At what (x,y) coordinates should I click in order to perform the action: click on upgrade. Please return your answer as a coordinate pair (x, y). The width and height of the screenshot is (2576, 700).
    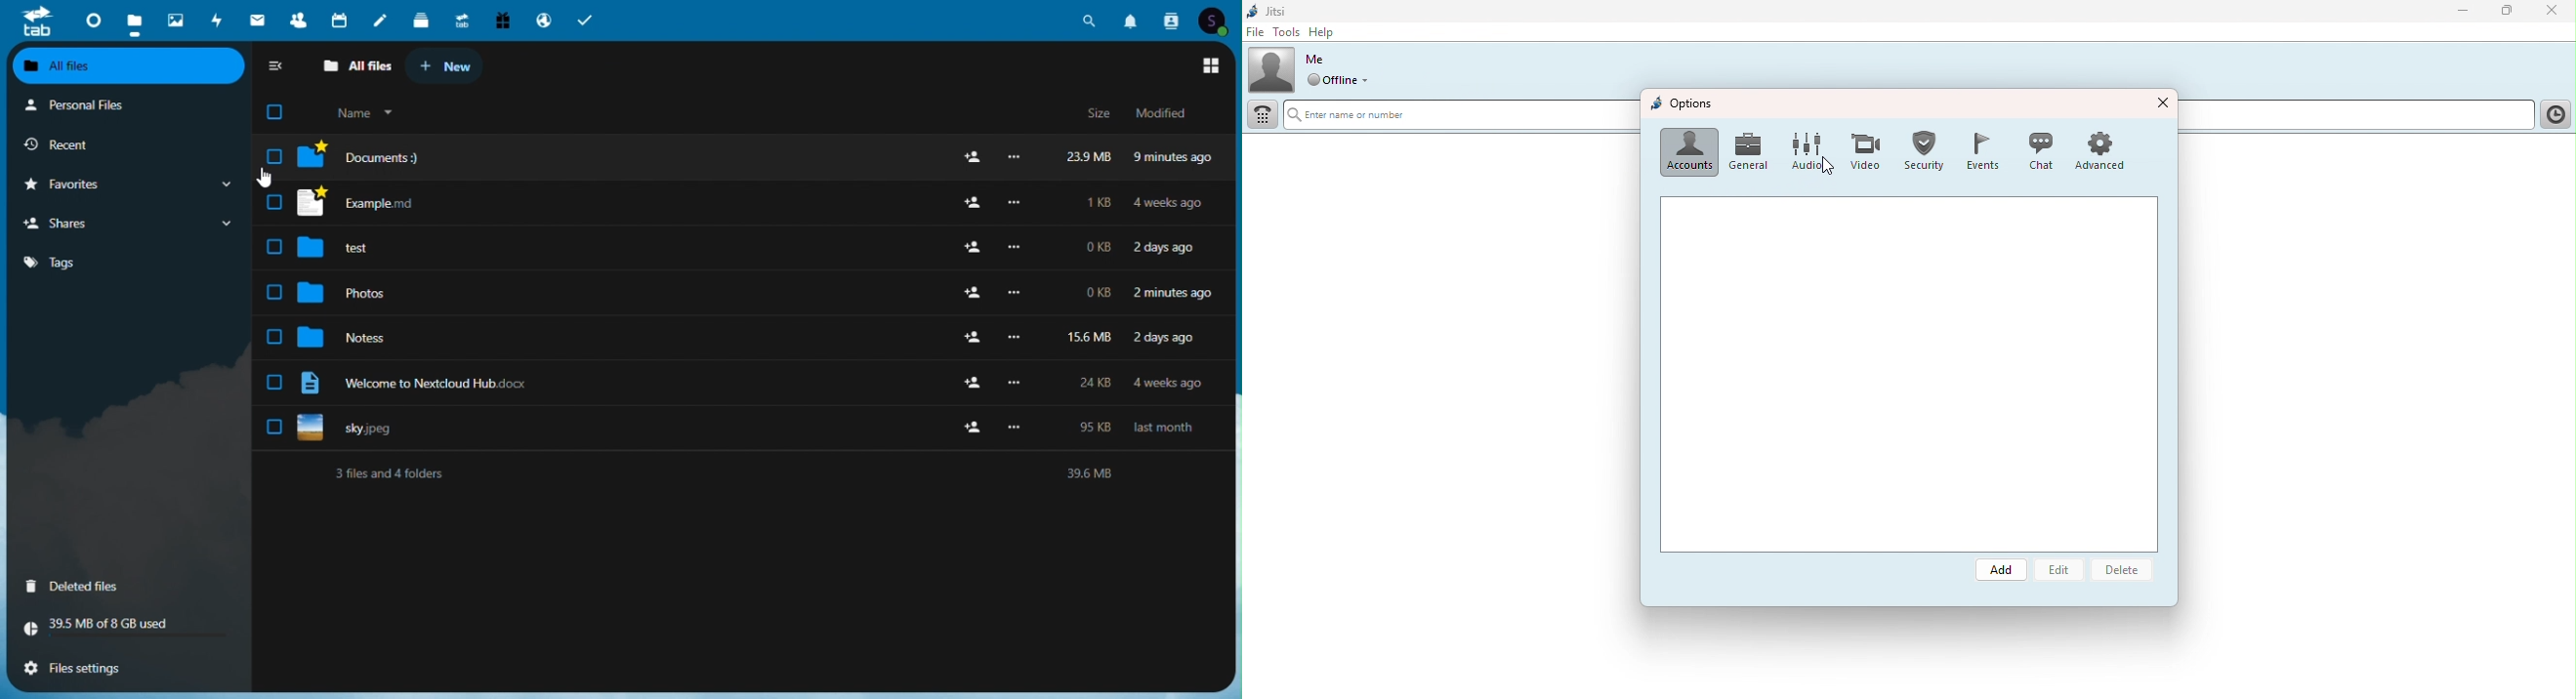
    Looking at the image, I should click on (460, 18).